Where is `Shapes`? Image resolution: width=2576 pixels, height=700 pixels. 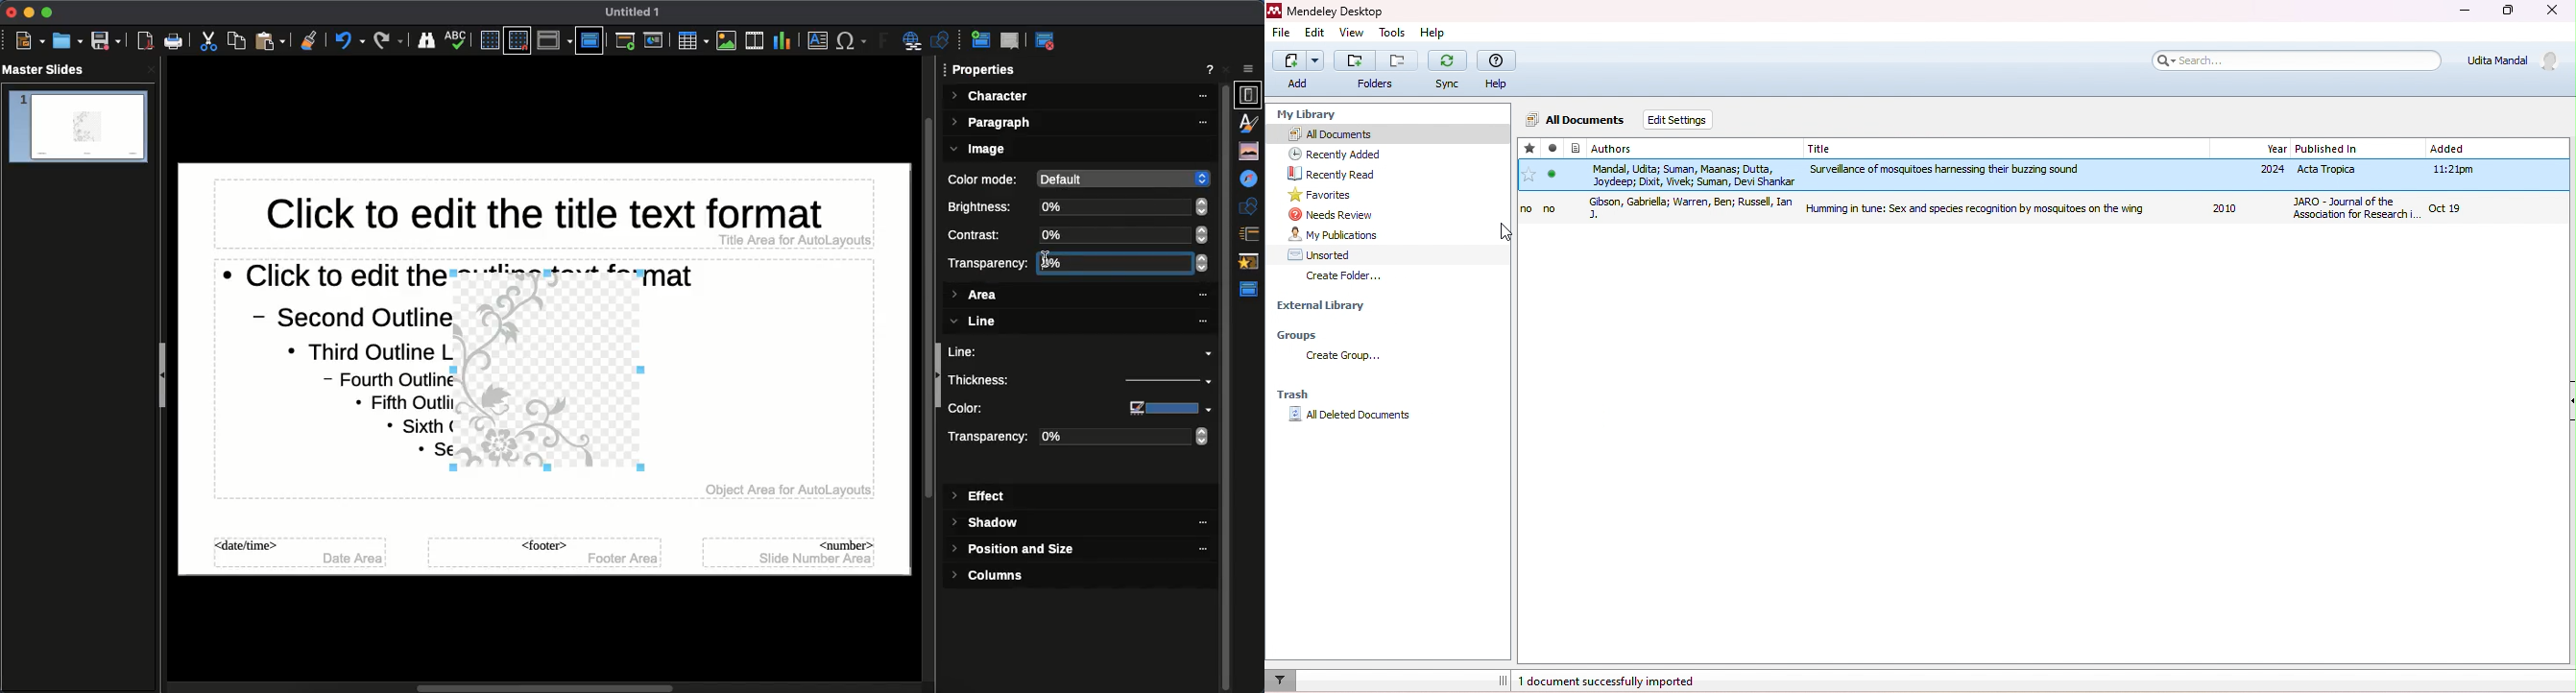 Shapes is located at coordinates (1251, 206).